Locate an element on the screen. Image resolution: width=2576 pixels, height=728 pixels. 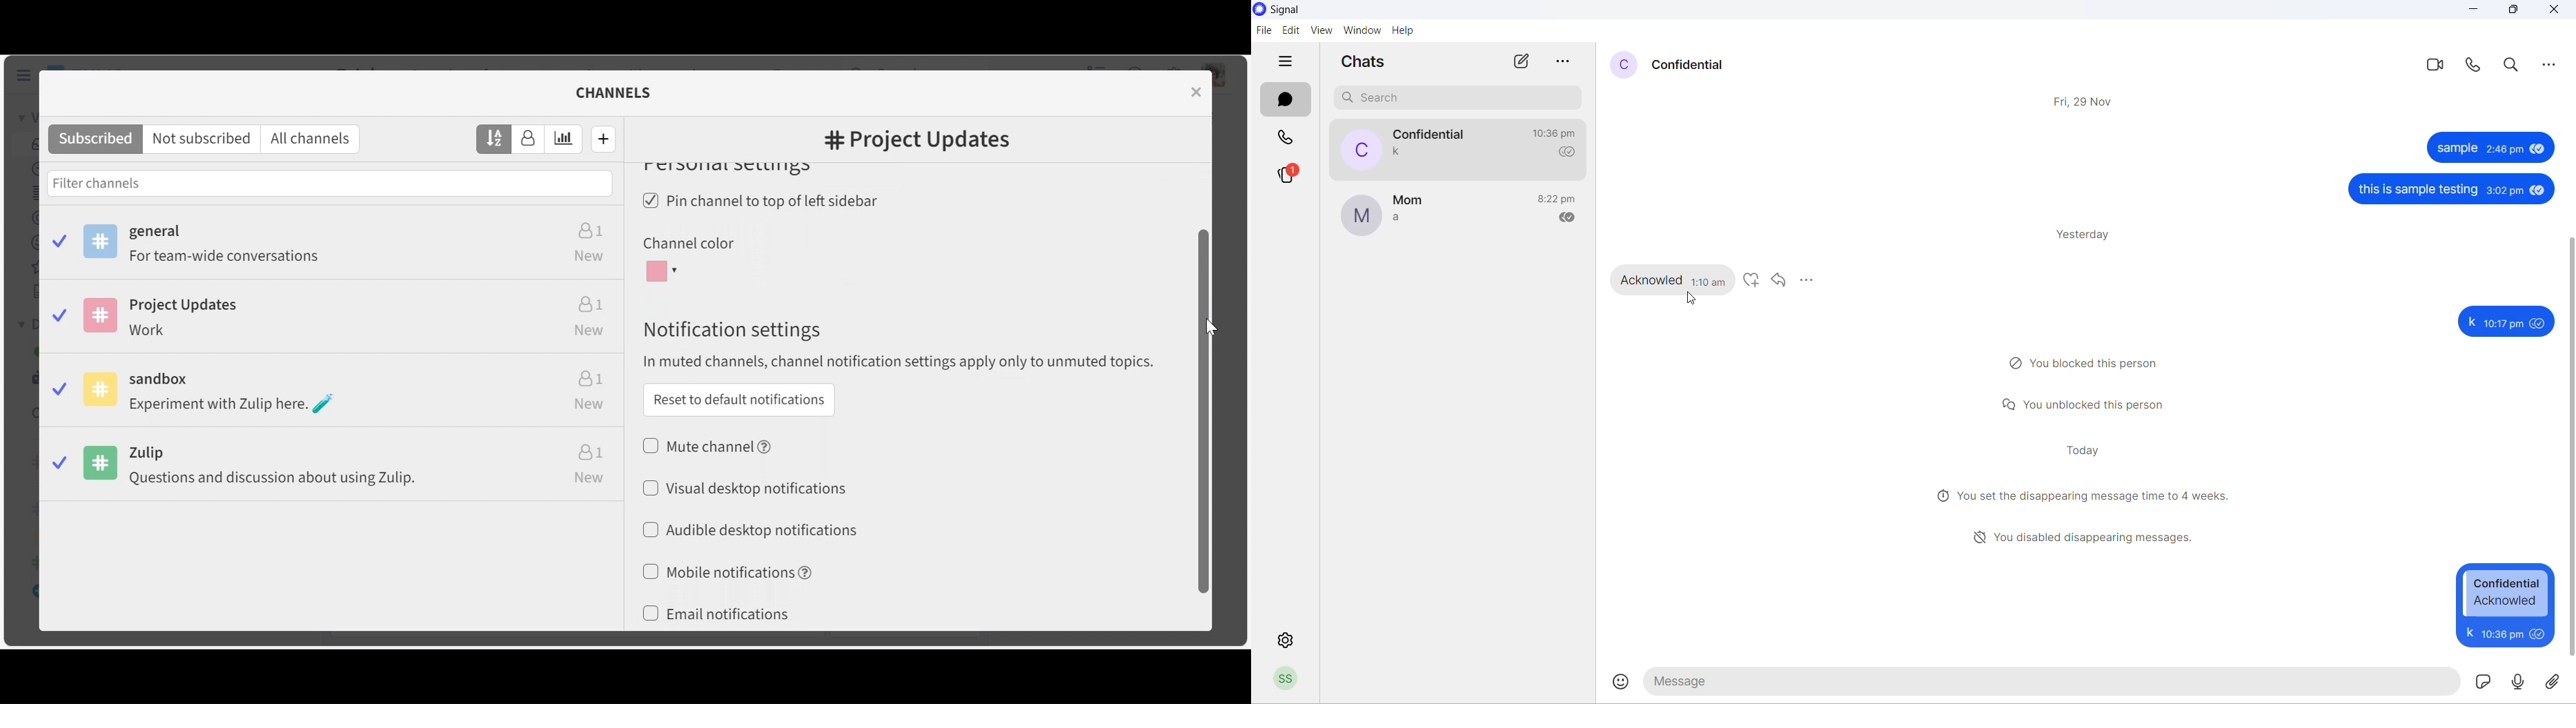
Notification settings is located at coordinates (730, 330).